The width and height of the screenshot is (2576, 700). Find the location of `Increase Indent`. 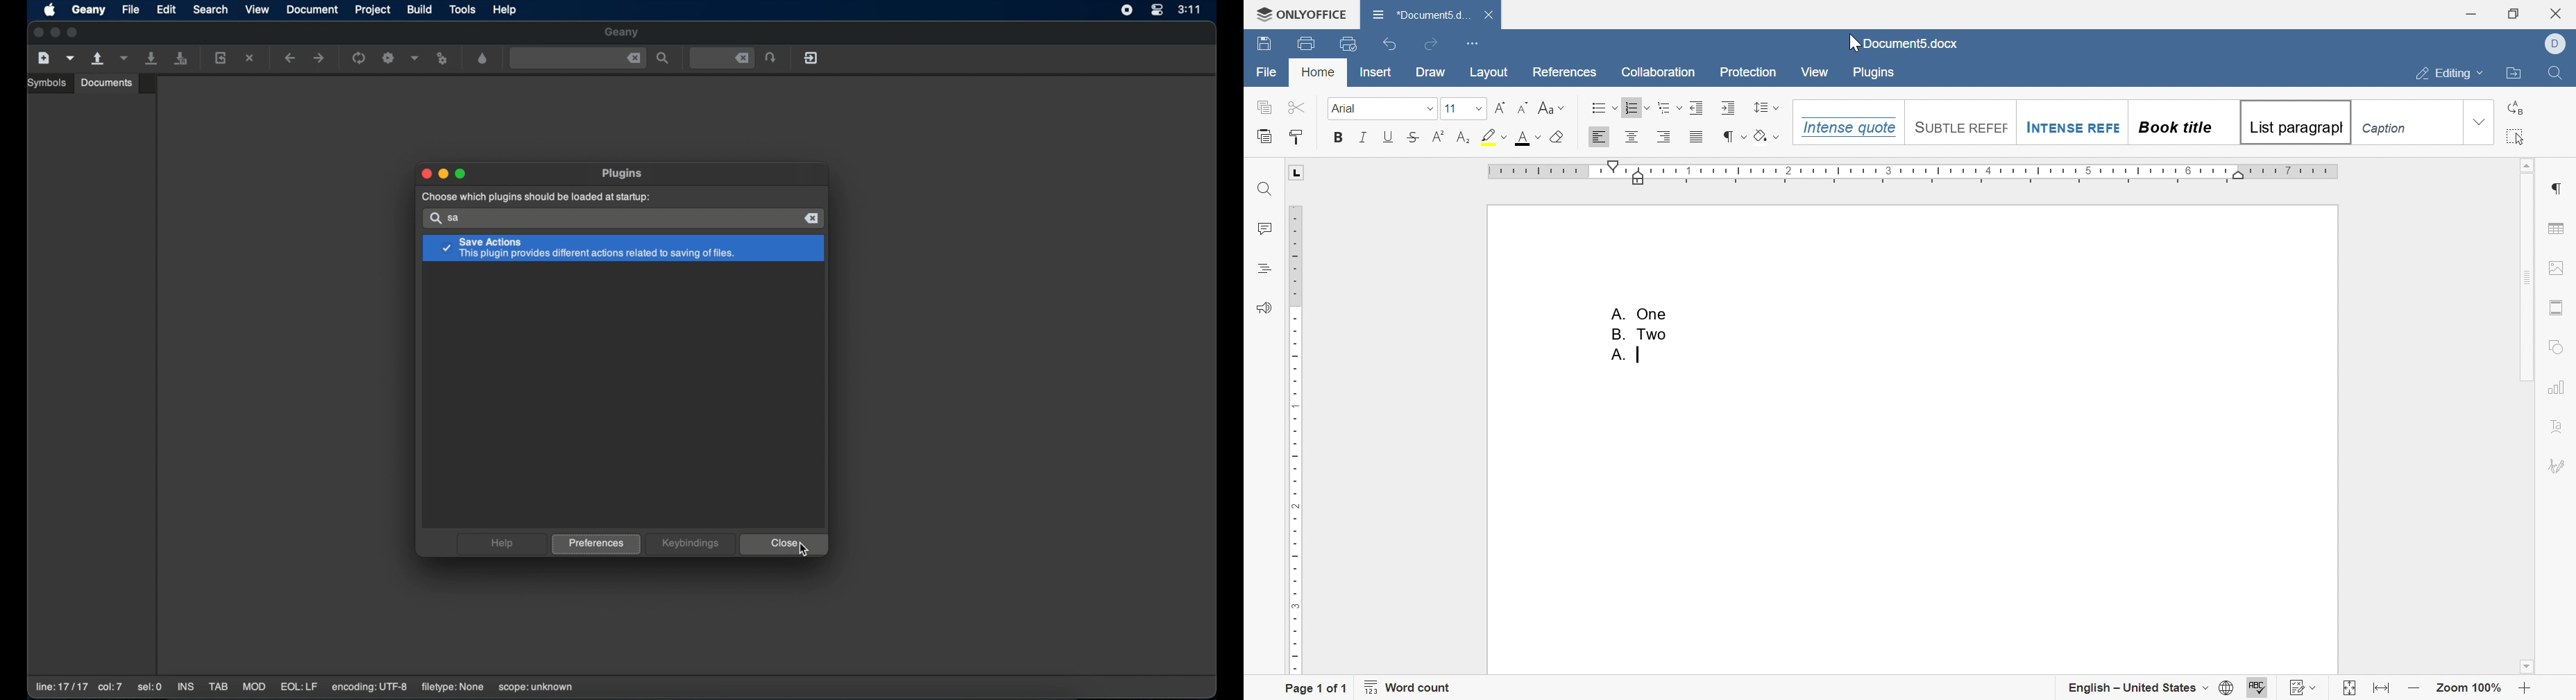

Increase Indent is located at coordinates (1696, 107).